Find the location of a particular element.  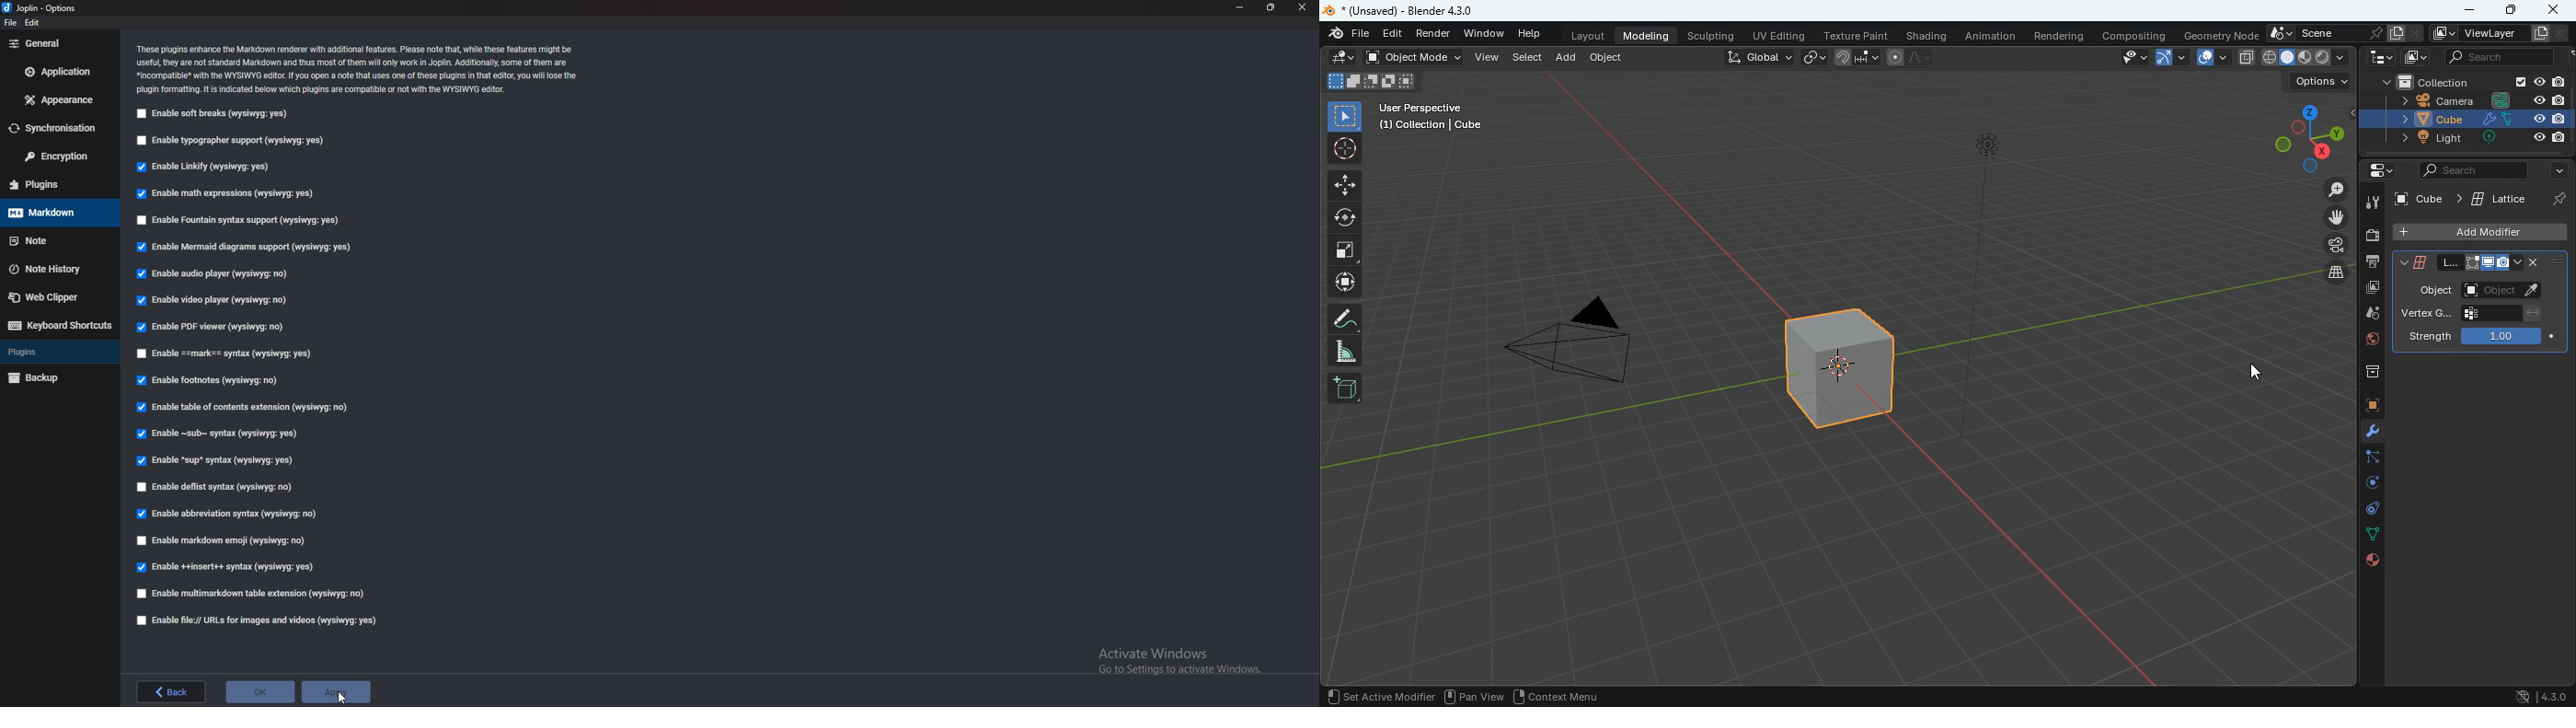

Enable sup syntax is located at coordinates (217, 461).